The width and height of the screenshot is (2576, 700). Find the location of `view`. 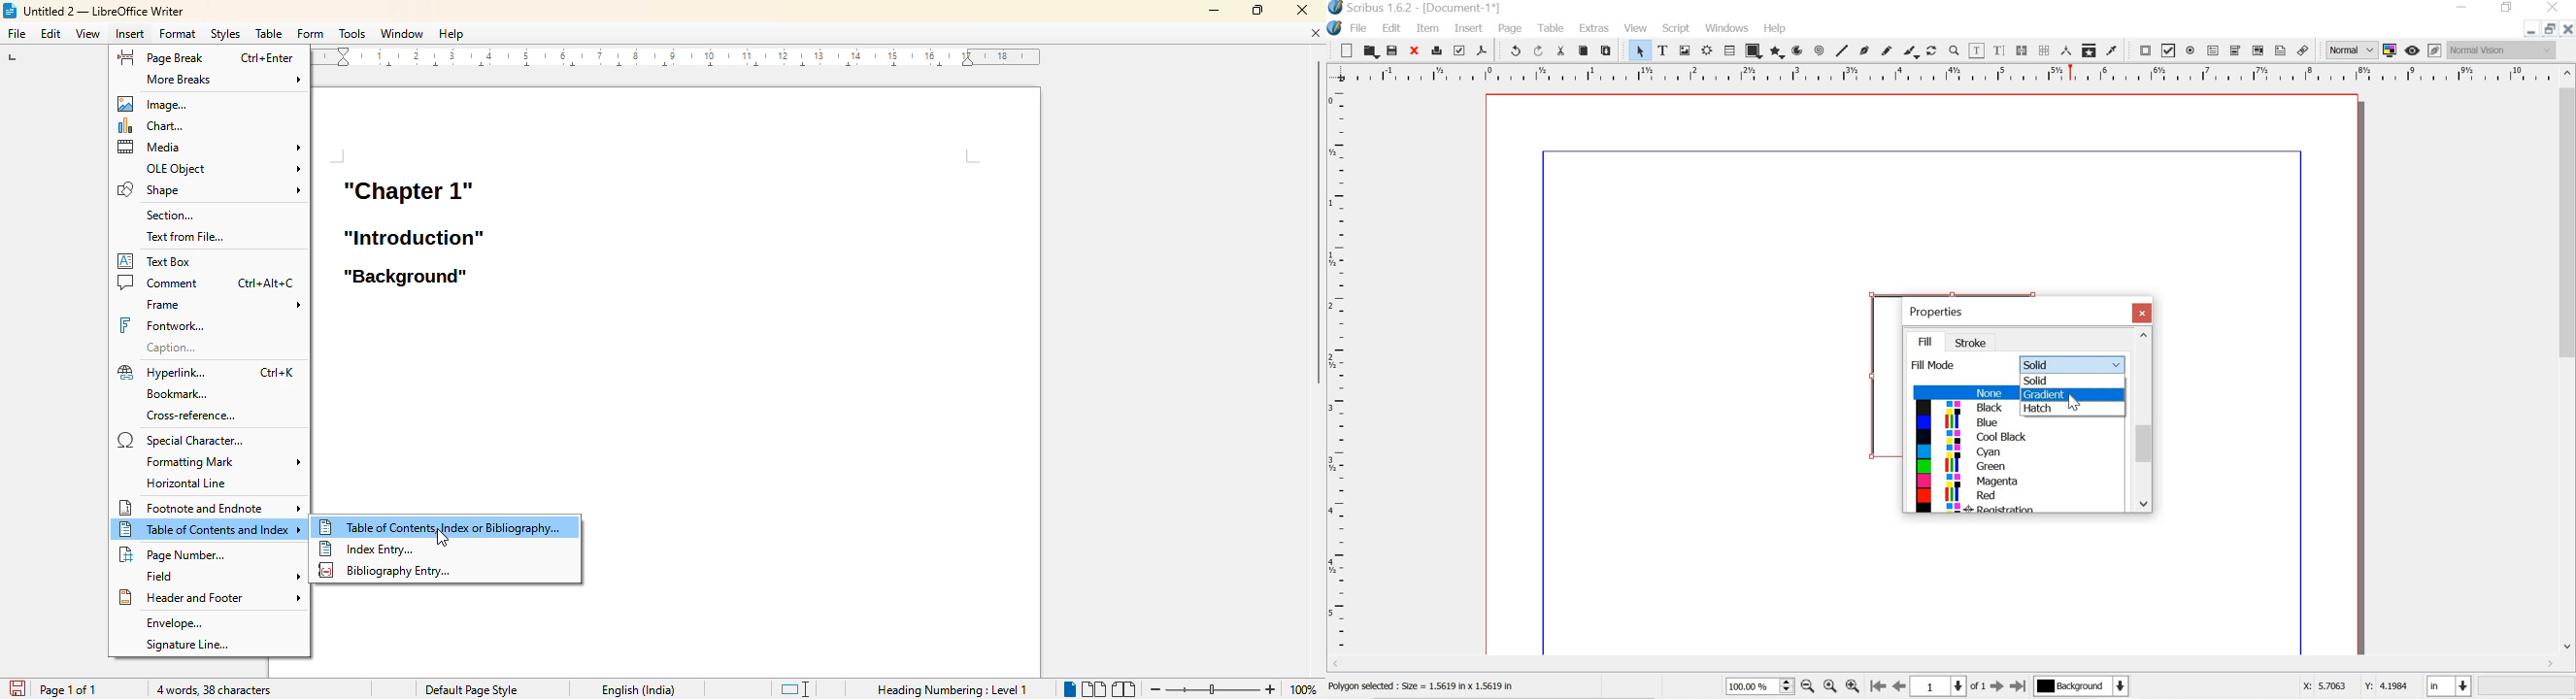

view is located at coordinates (1637, 27).